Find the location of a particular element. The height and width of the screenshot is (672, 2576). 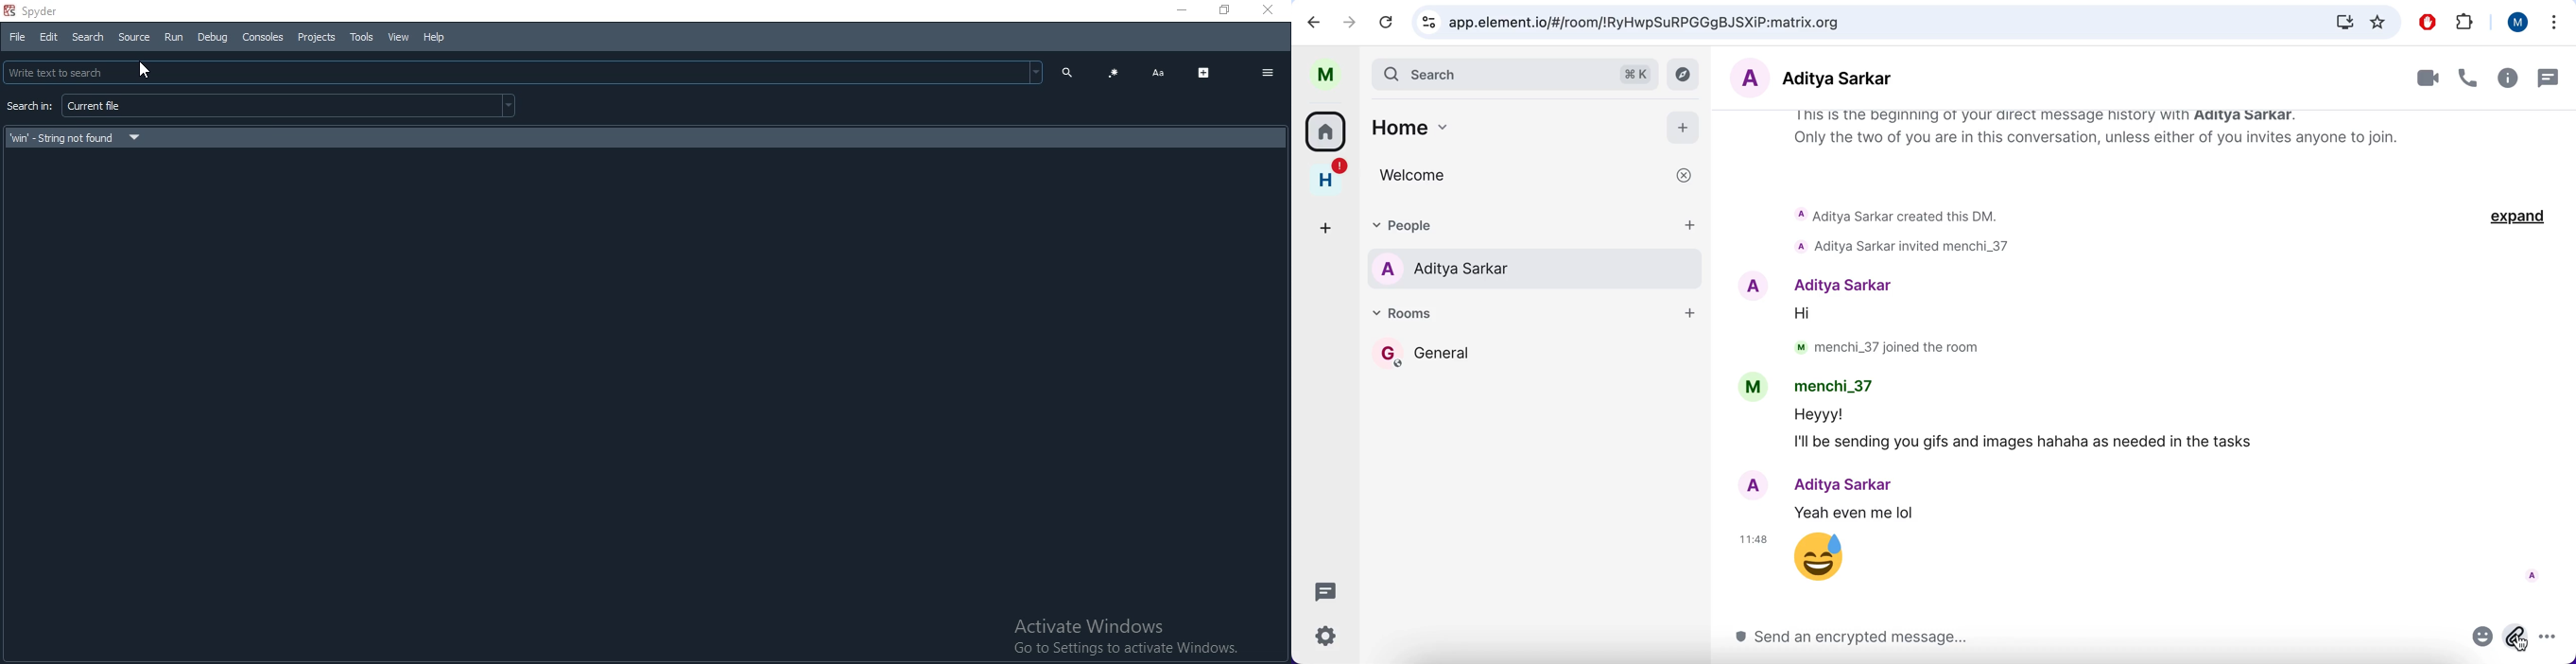

ad block is located at coordinates (2427, 23).